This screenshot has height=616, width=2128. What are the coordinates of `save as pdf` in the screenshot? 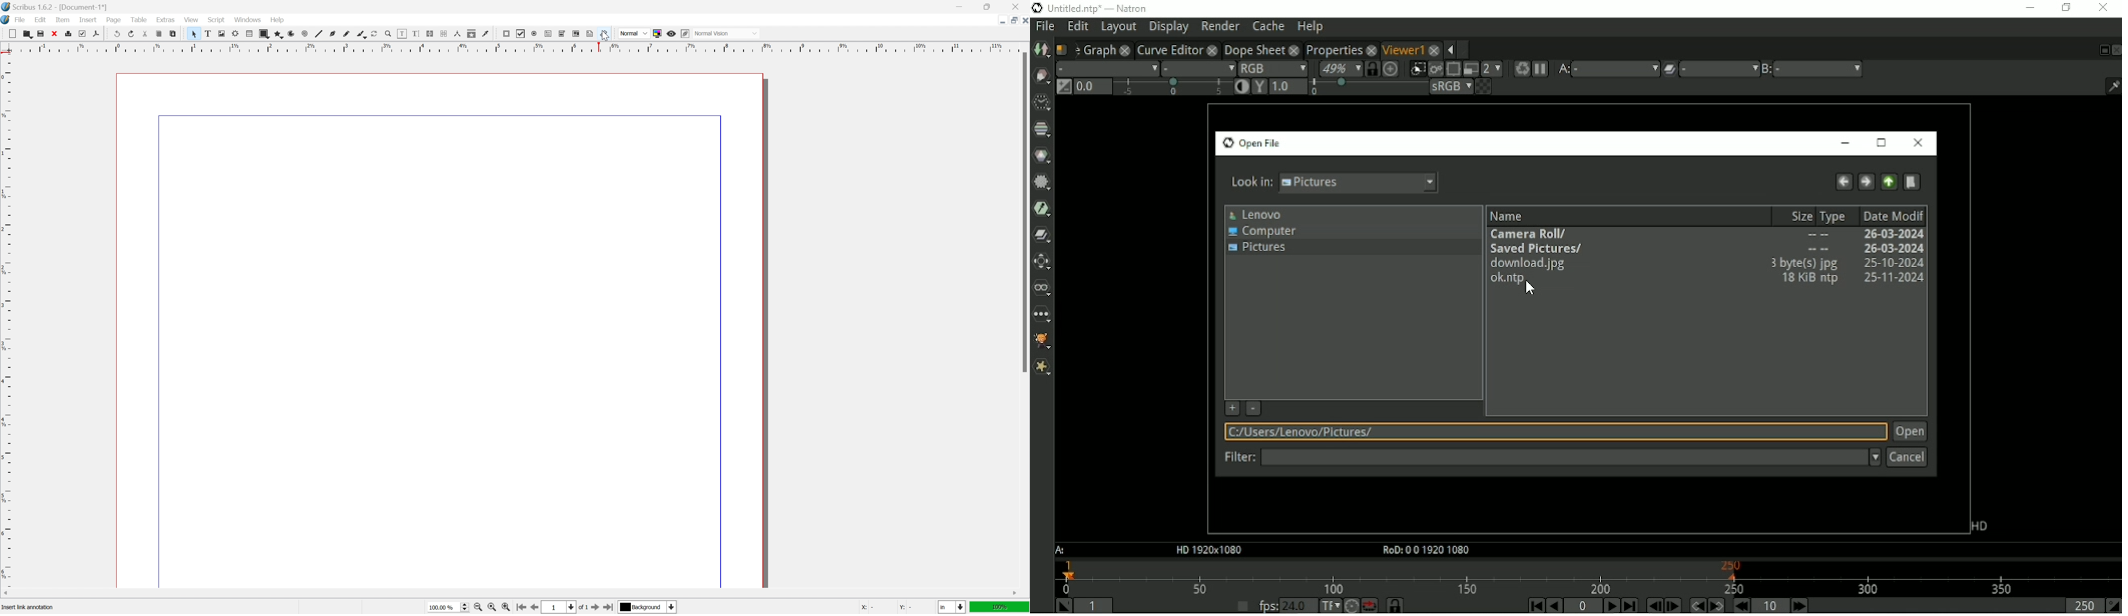 It's located at (96, 34).